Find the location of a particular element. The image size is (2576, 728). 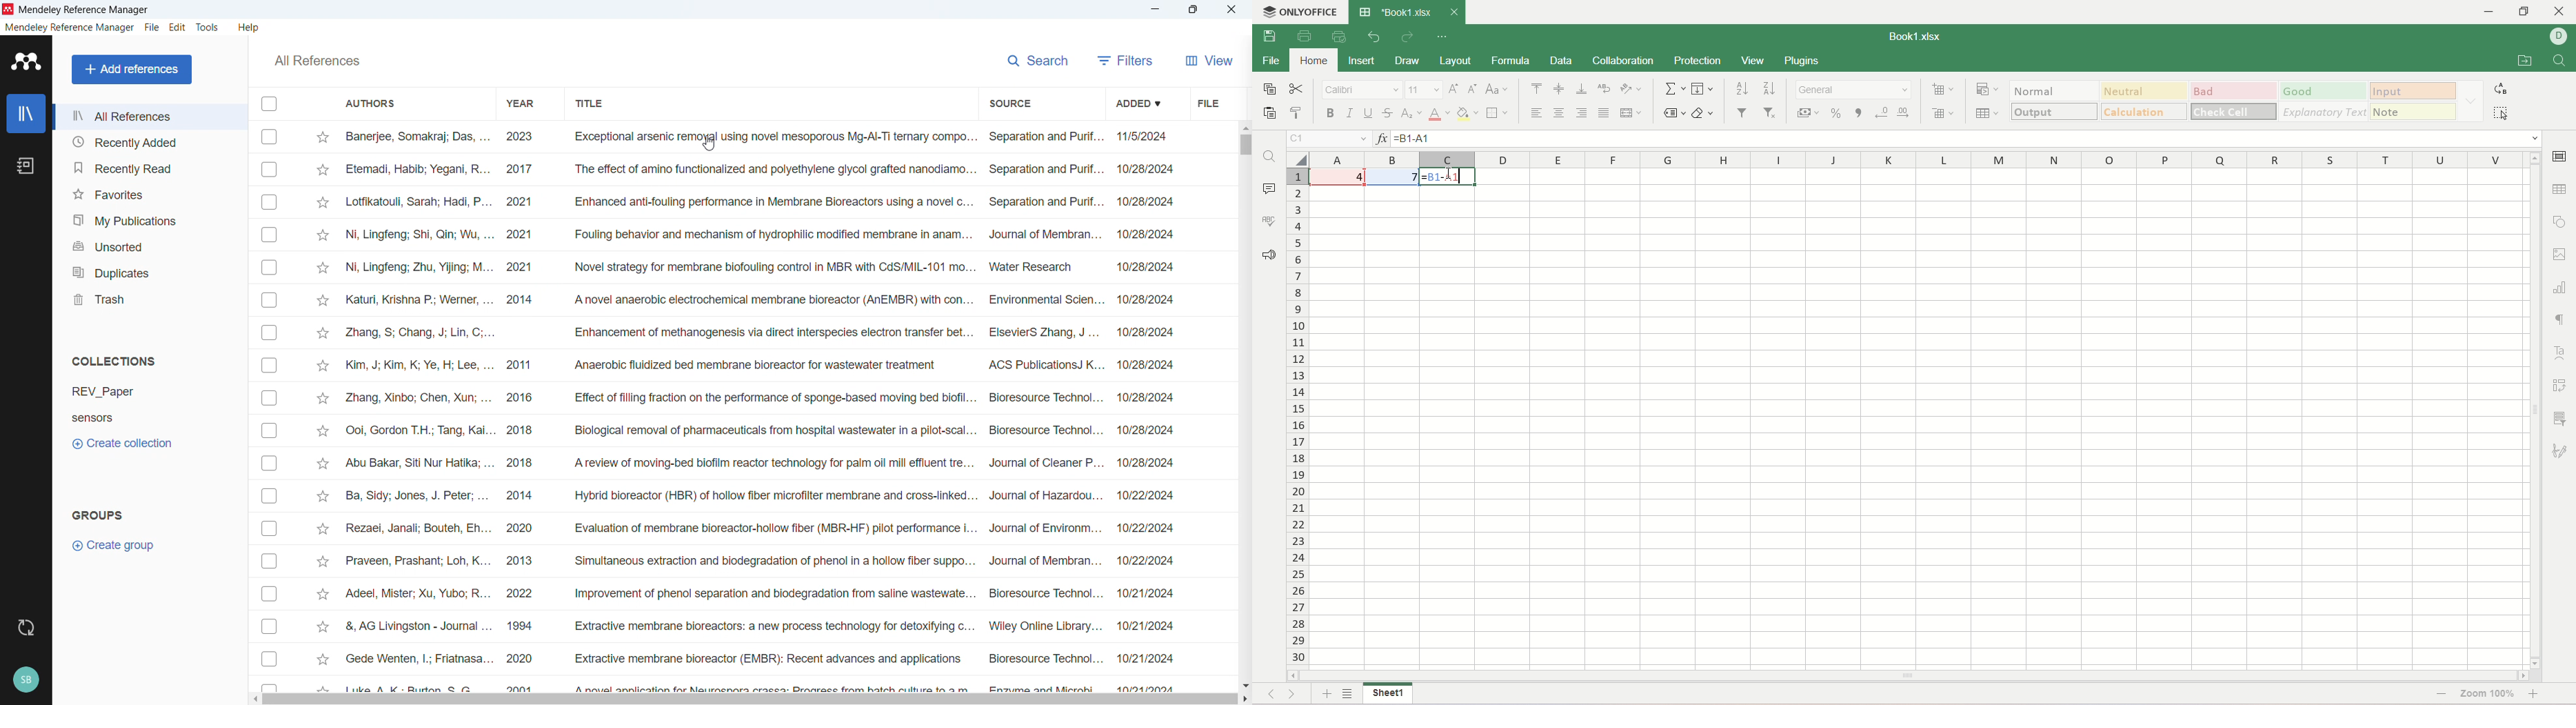

sort ascending is located at coordinates (1741, 88).